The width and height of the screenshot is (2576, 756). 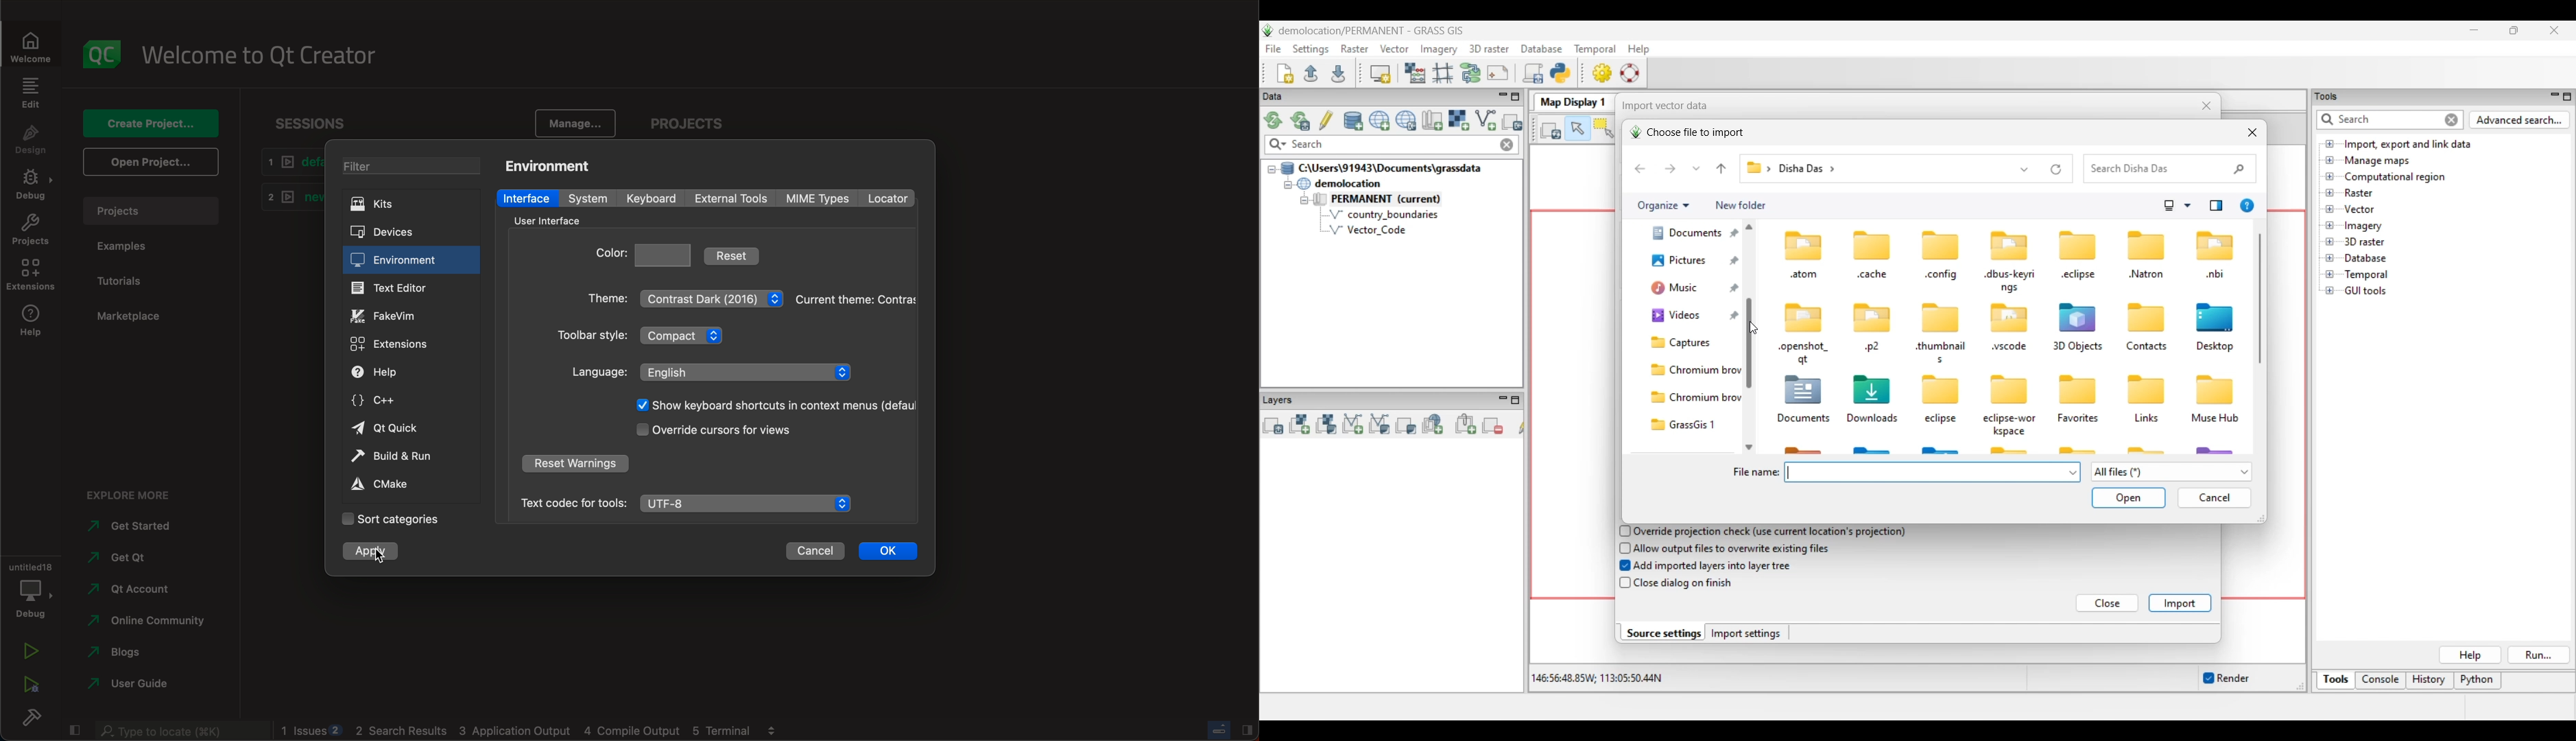 I want to click on qt quick, so click(x=388, y=430).